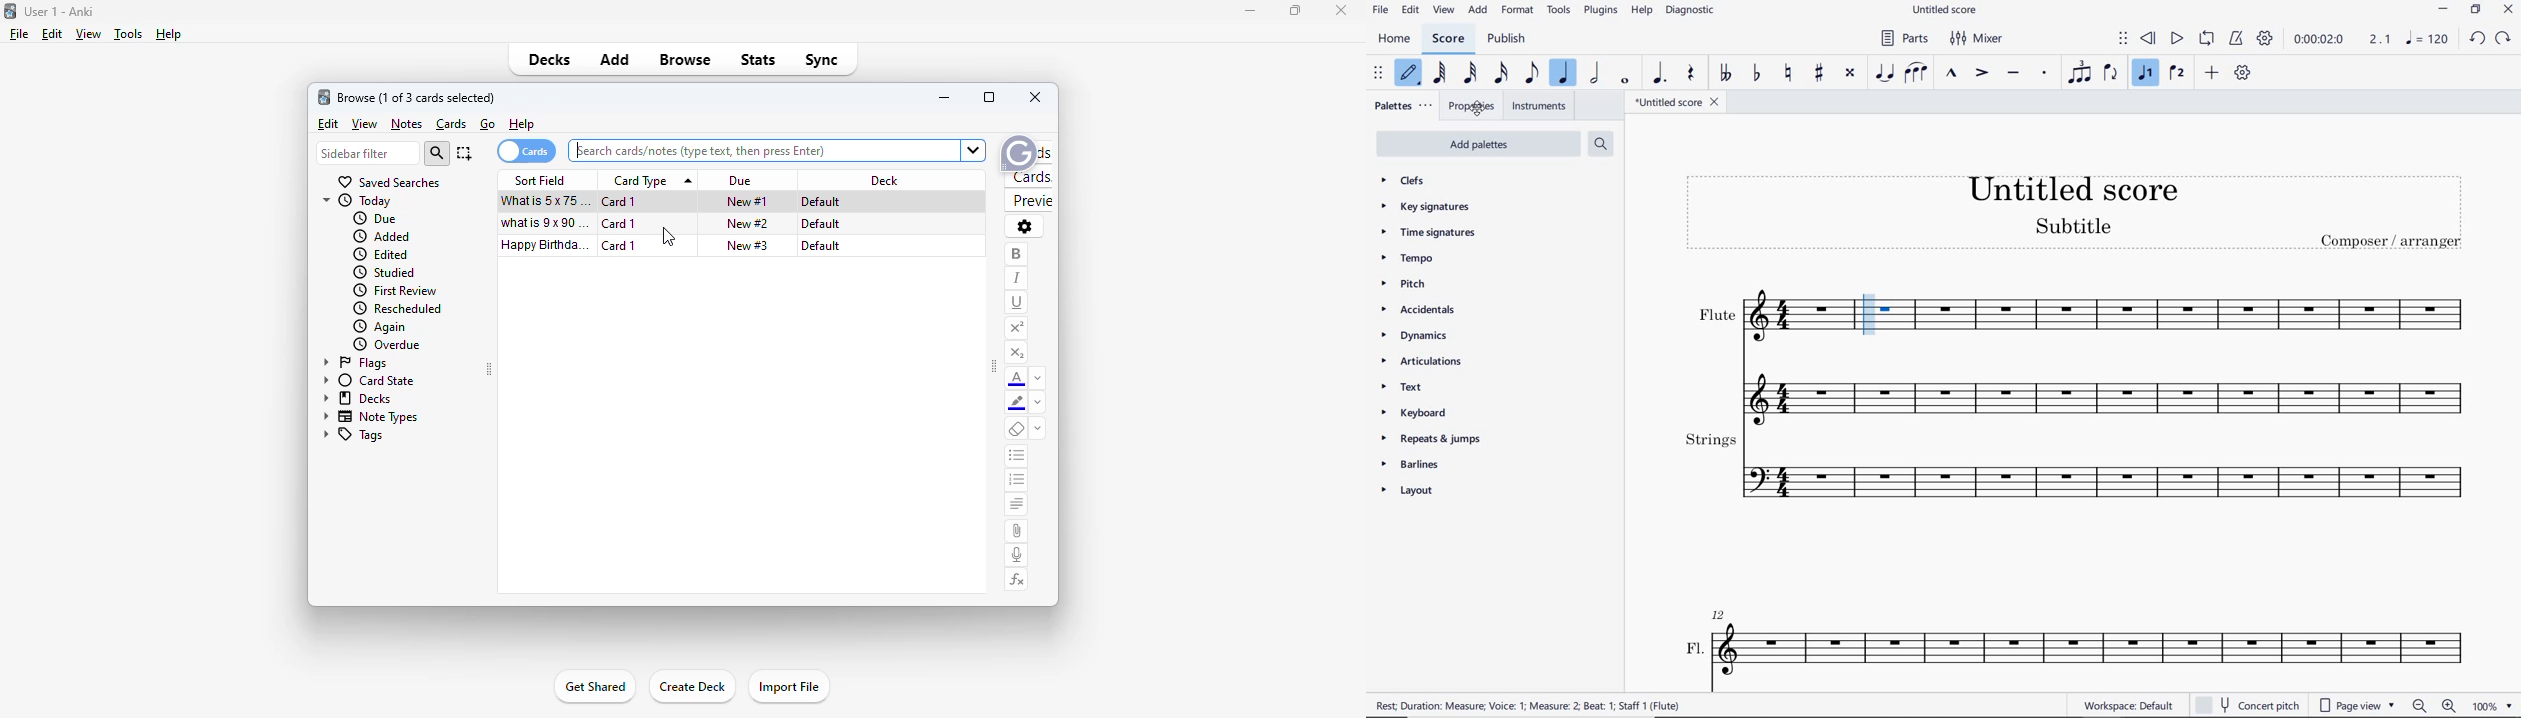  I want to click on file, so click(1379, 10).